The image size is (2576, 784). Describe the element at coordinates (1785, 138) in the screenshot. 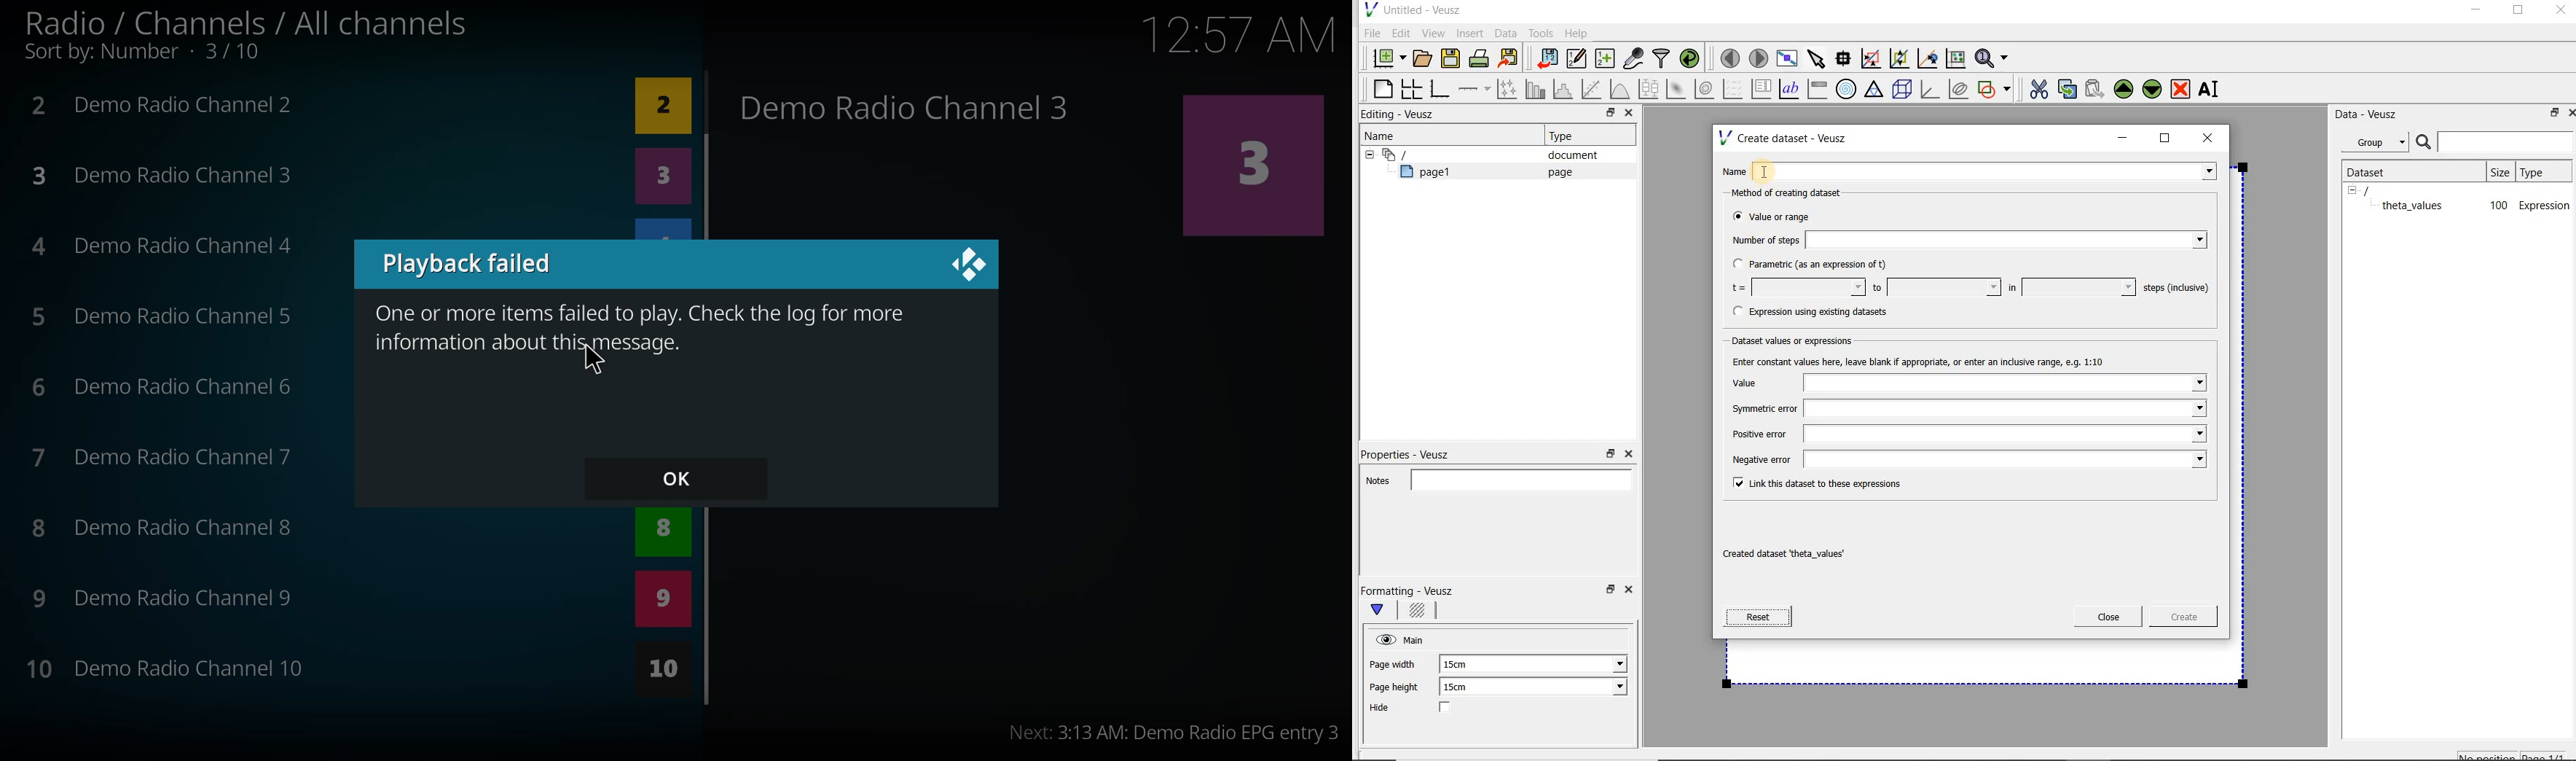

I see `Create dataset - Veusz` at that location.